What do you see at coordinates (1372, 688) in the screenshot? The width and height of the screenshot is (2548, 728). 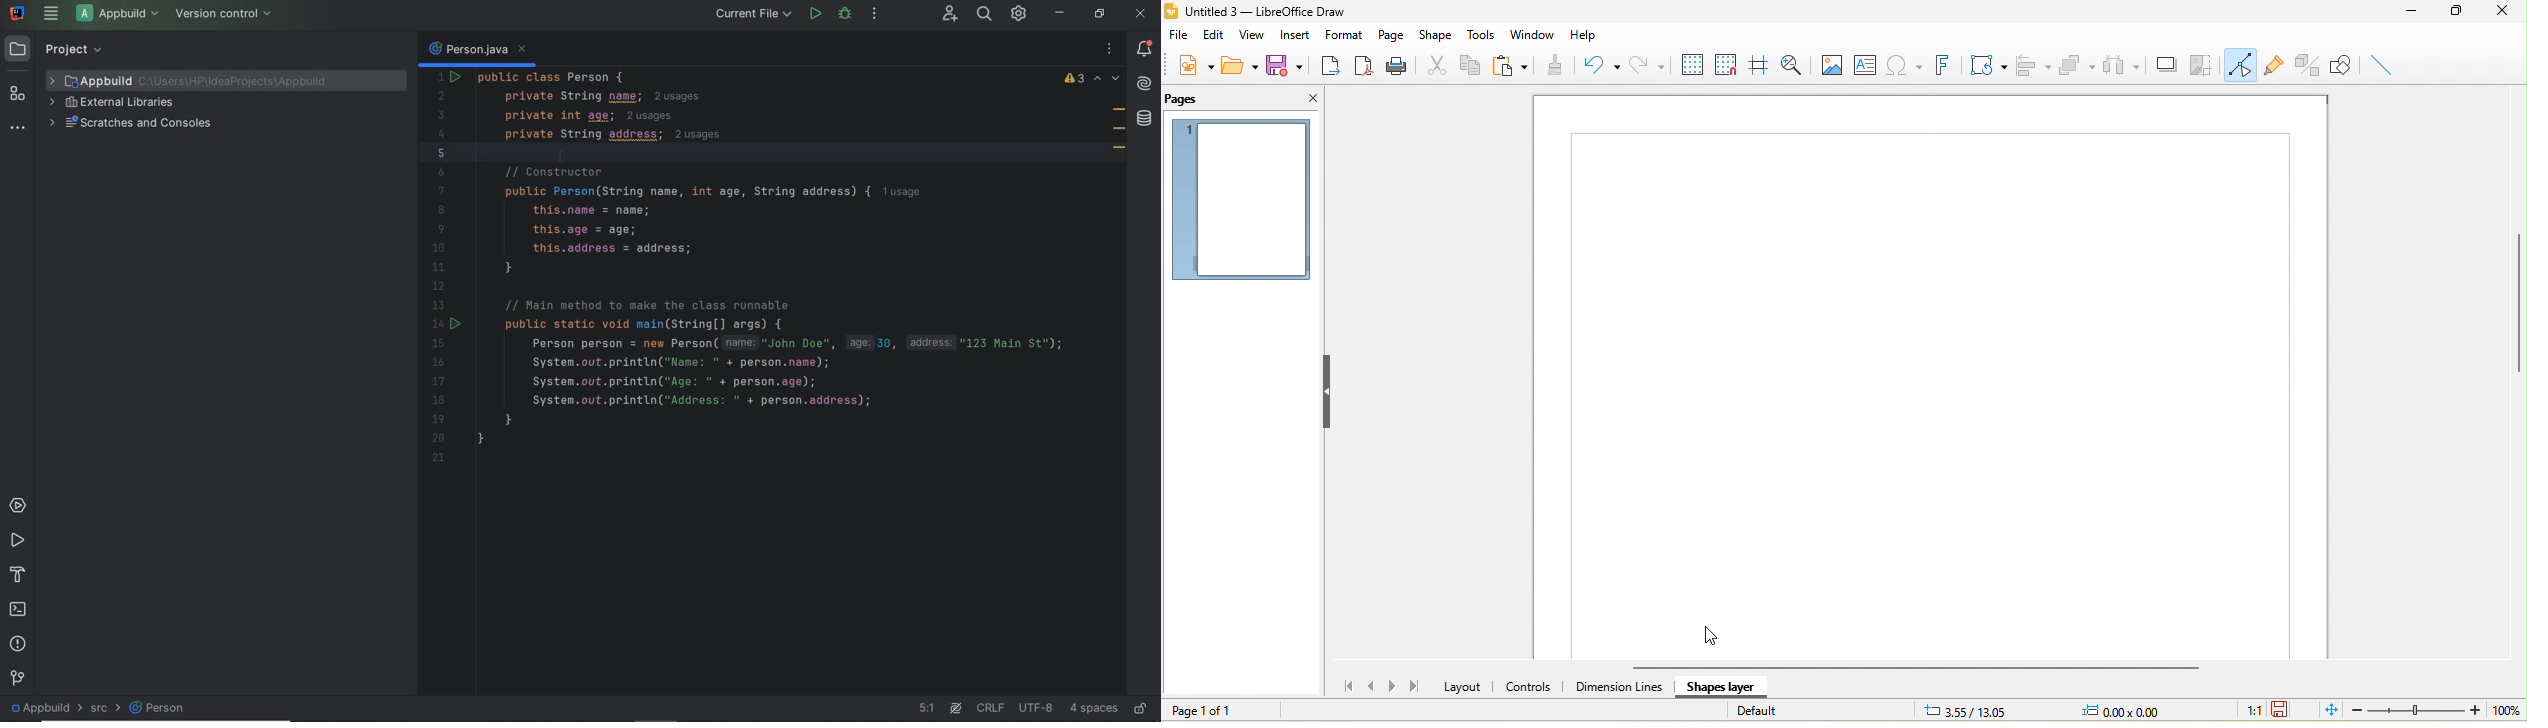 I see `previous page` at bounding box center [1372, 688].